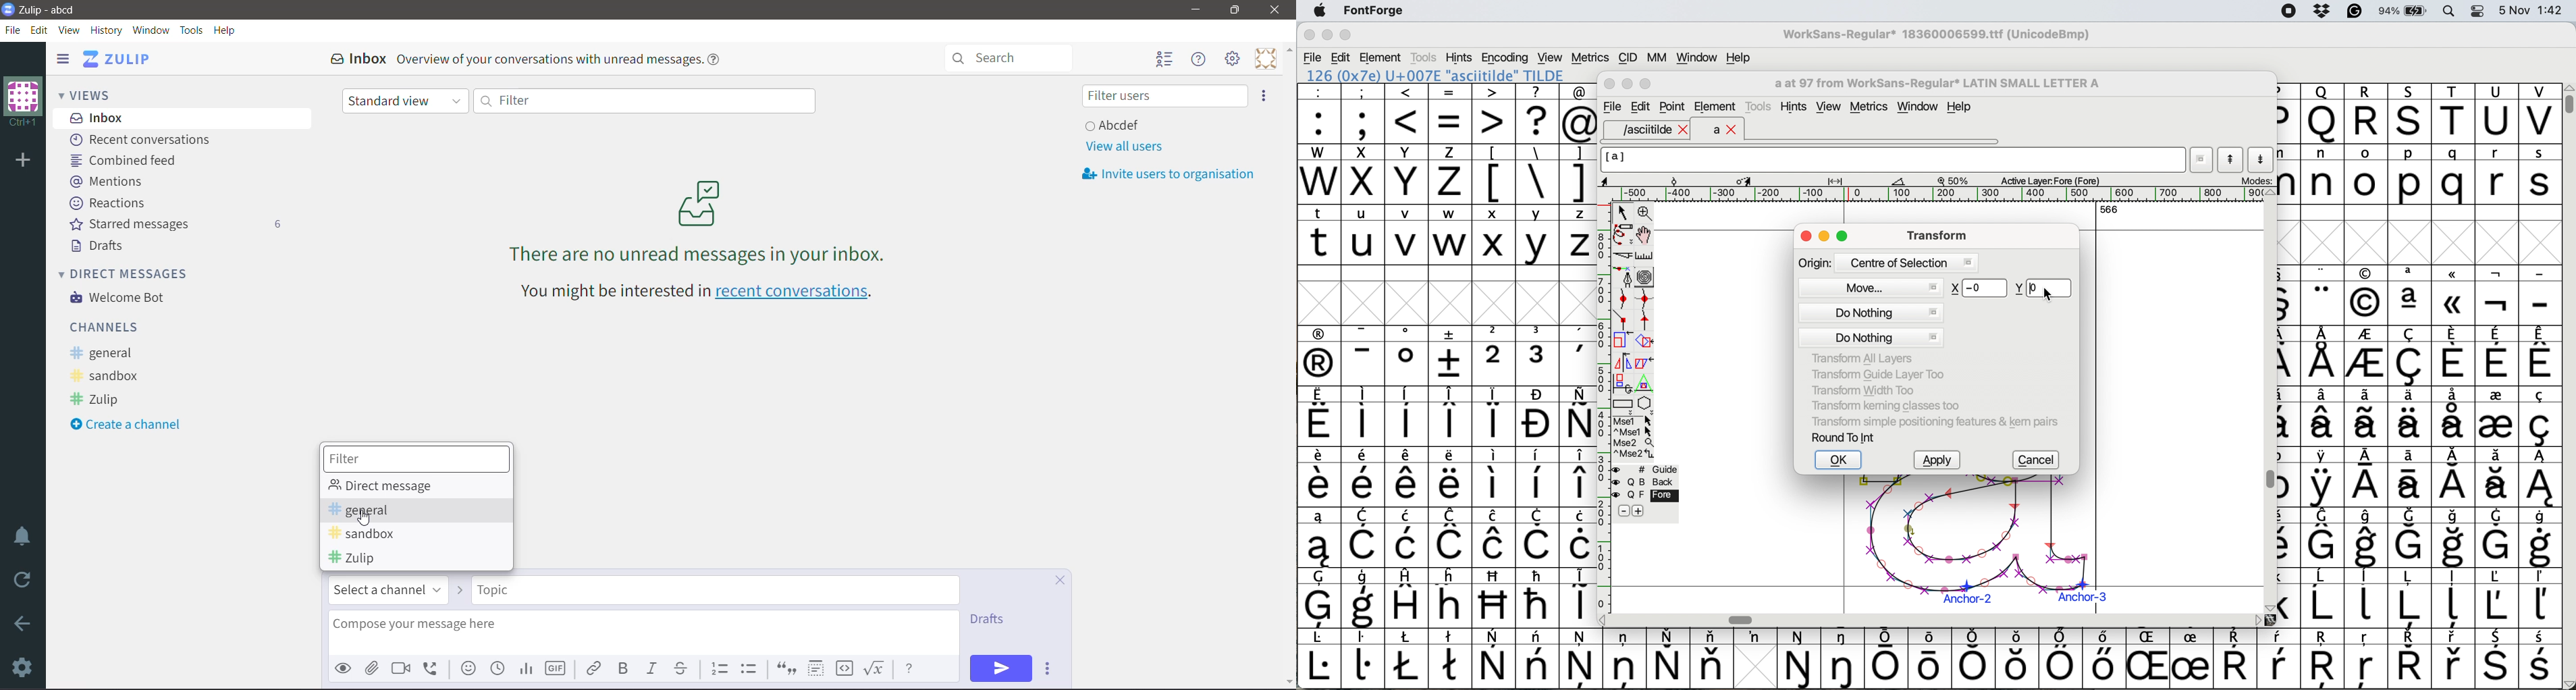 This screenshot has height=700, width=2576. What do you see at coordinates (1580, 538) in the screenshot?
I see `symbol` at bounding box center [1580, 538].